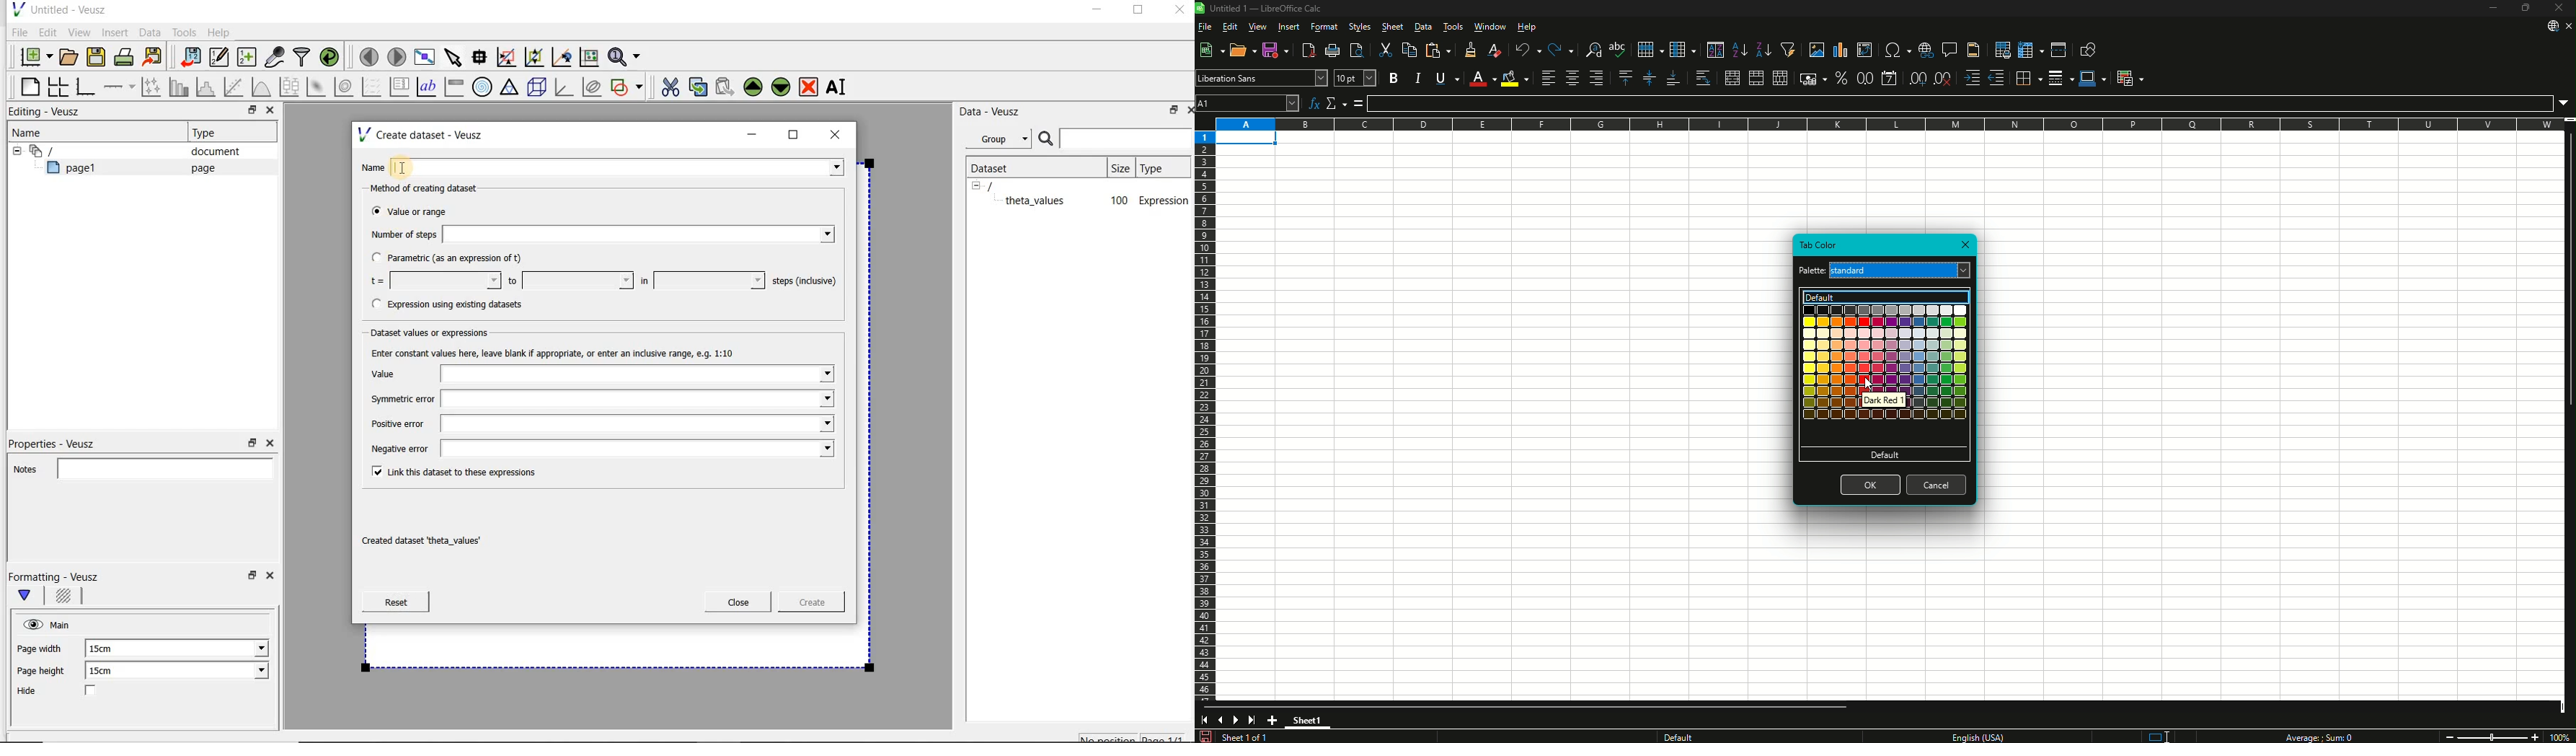 This screenshot has width=2576, height=756. What do you see at coordinates (1596, 78) in the screenshot?
I see `Align Right` at bounding box center [1596, 78].